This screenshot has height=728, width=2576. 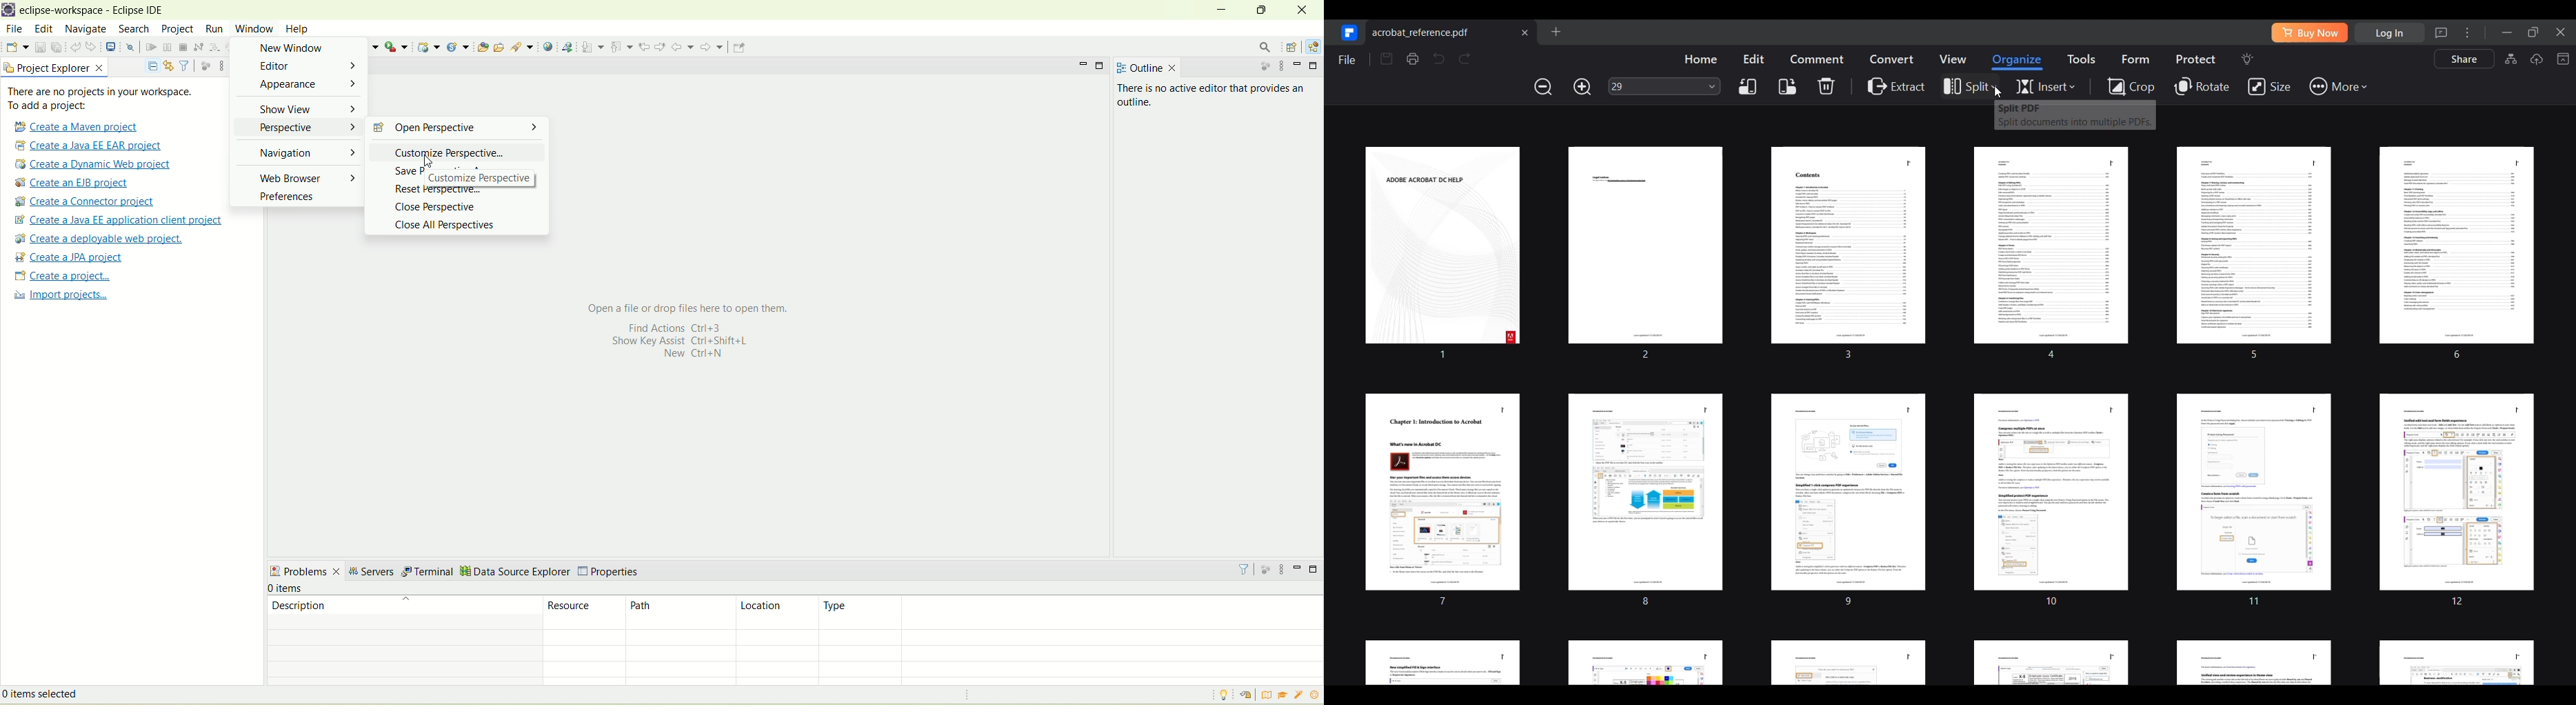 What do you see at coordinates (1072, 612) in the screenshot?
I see `type` at bounding box center [1072, 612].